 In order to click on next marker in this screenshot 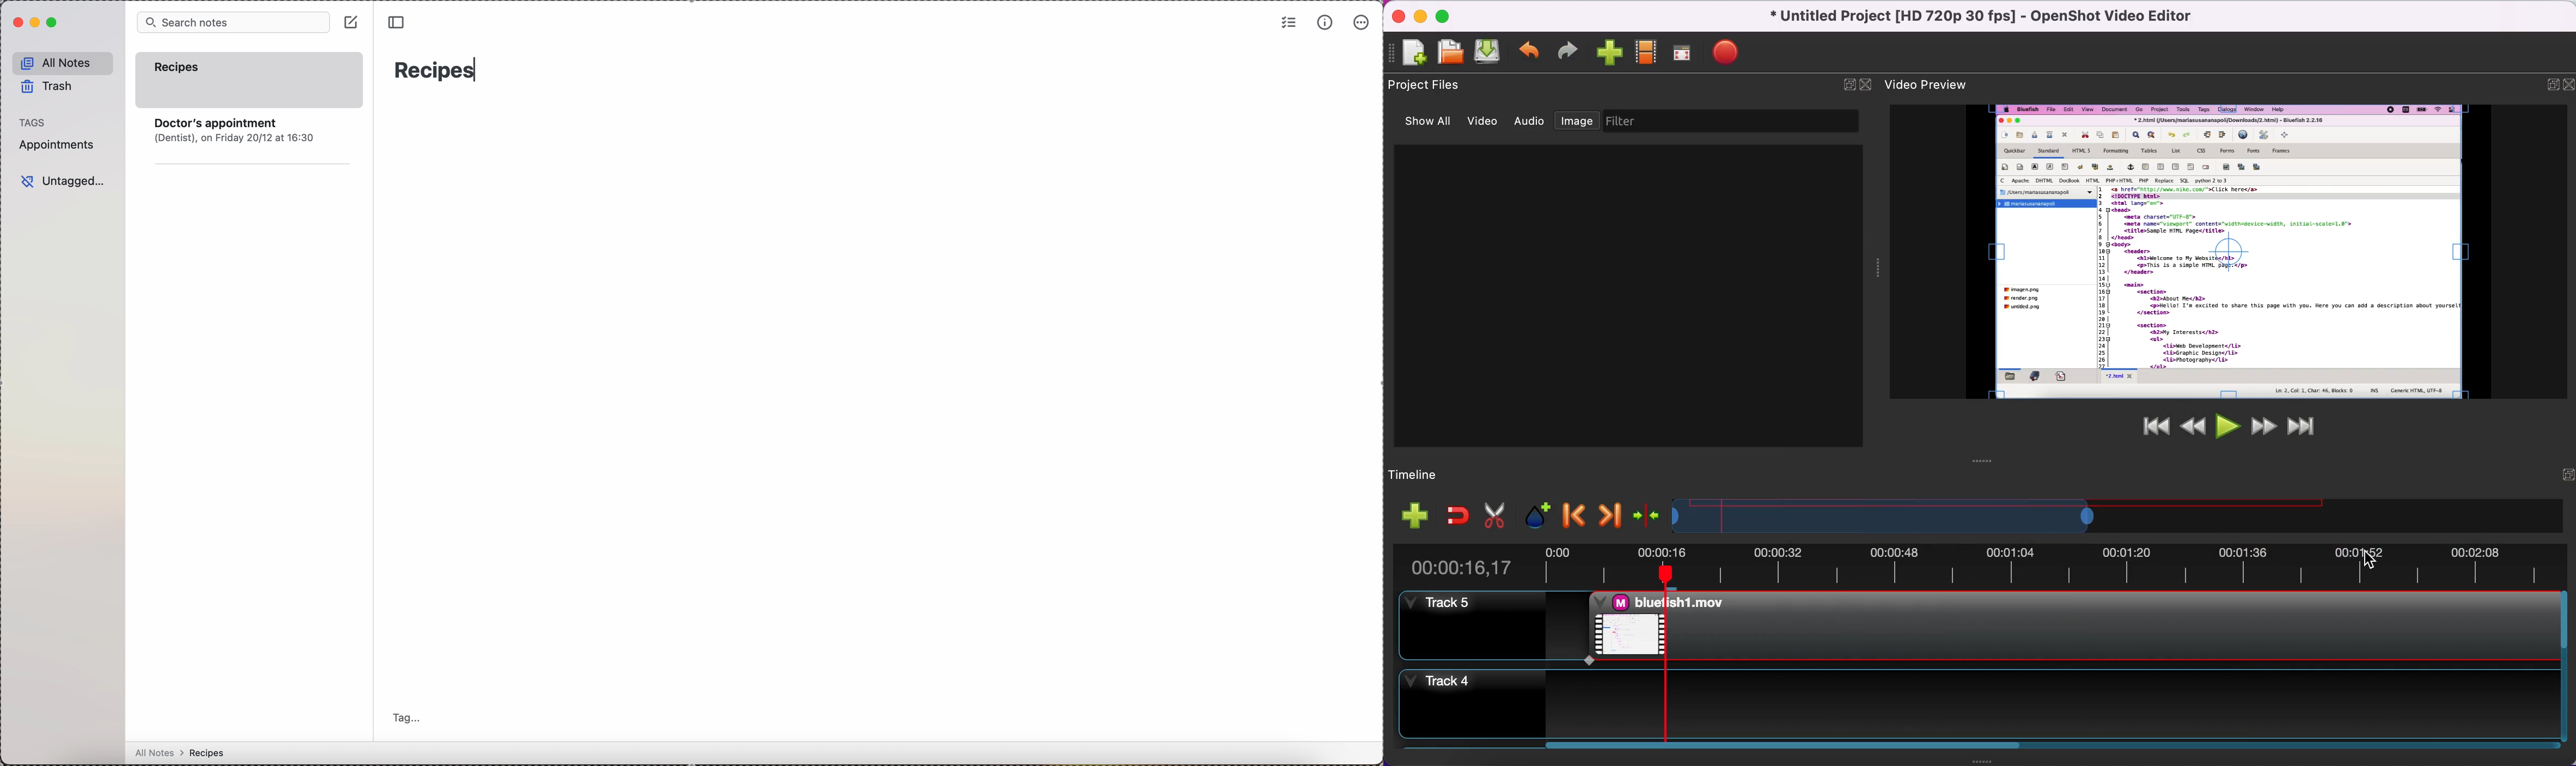, I will do `click(1606, 513)`.